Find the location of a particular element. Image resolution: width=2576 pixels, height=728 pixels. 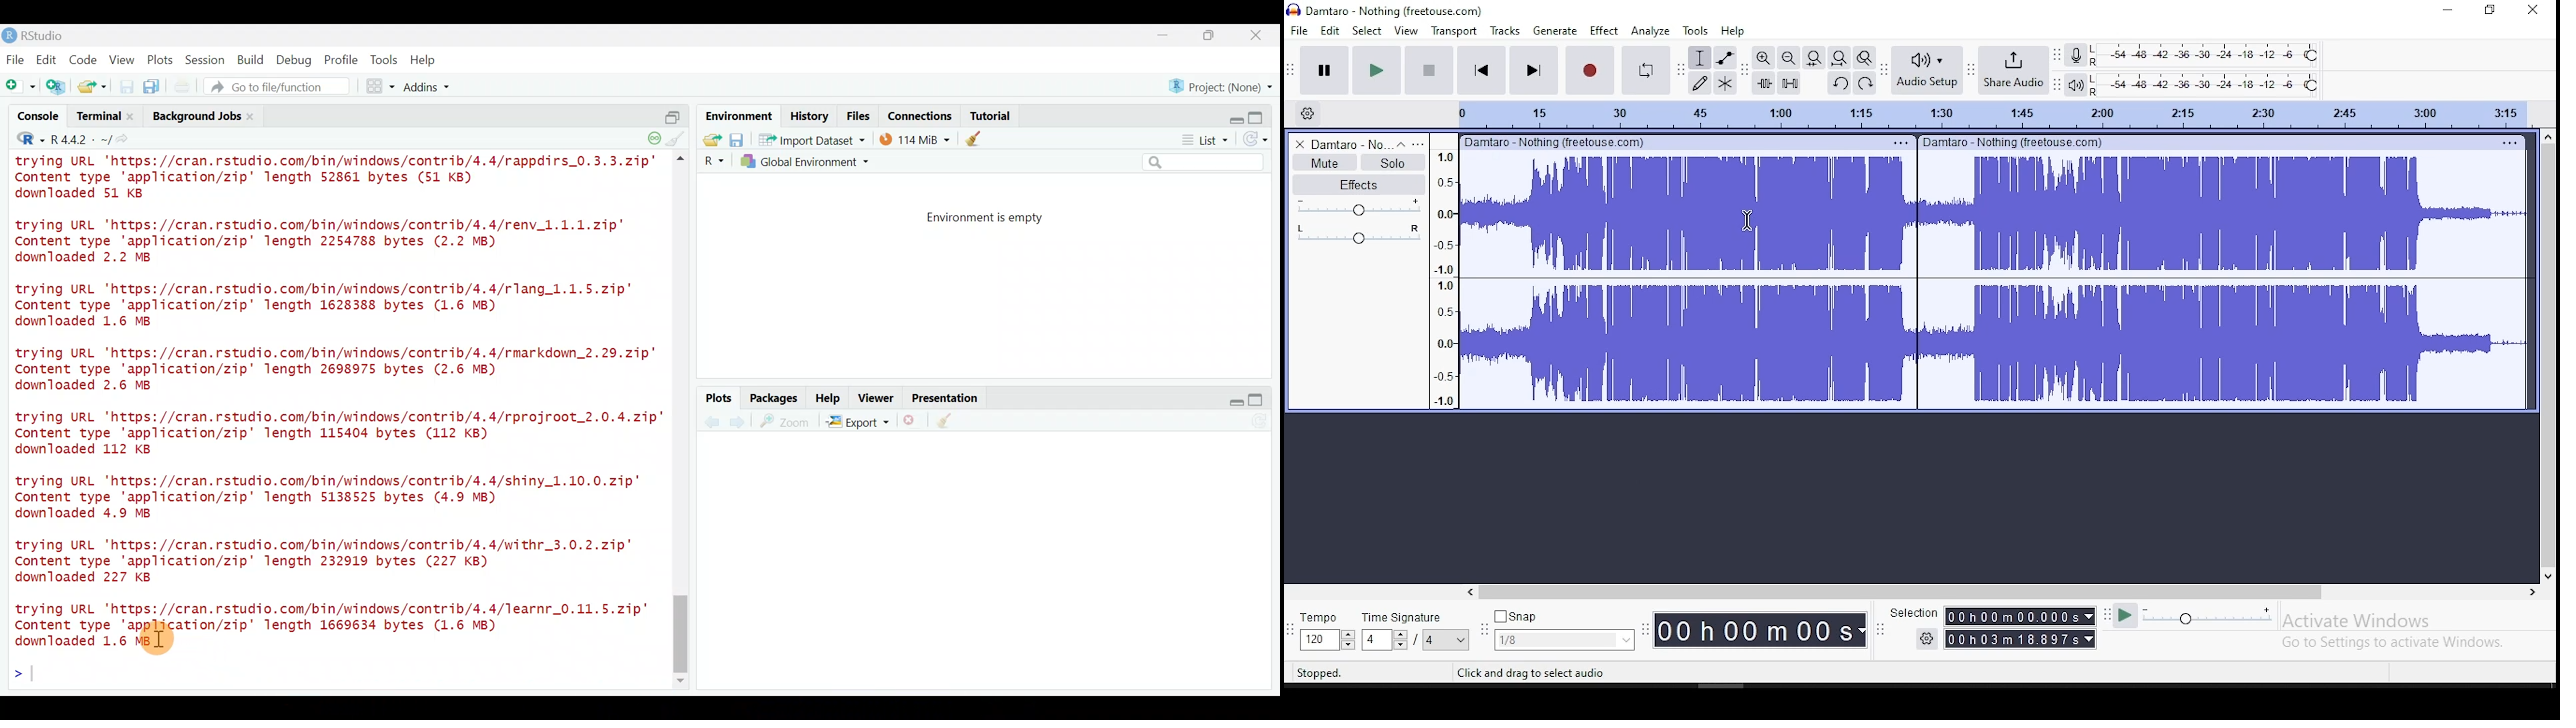

trying URL 'https://cran.rstudio.com/bin/windows/contrib/4.4/rlang_1.1.5.zip"
Content type 'application/zip' length 1628388 bytes (1.6 MB)
downloaded 1.6 MB is located at coordinates (336, 307).